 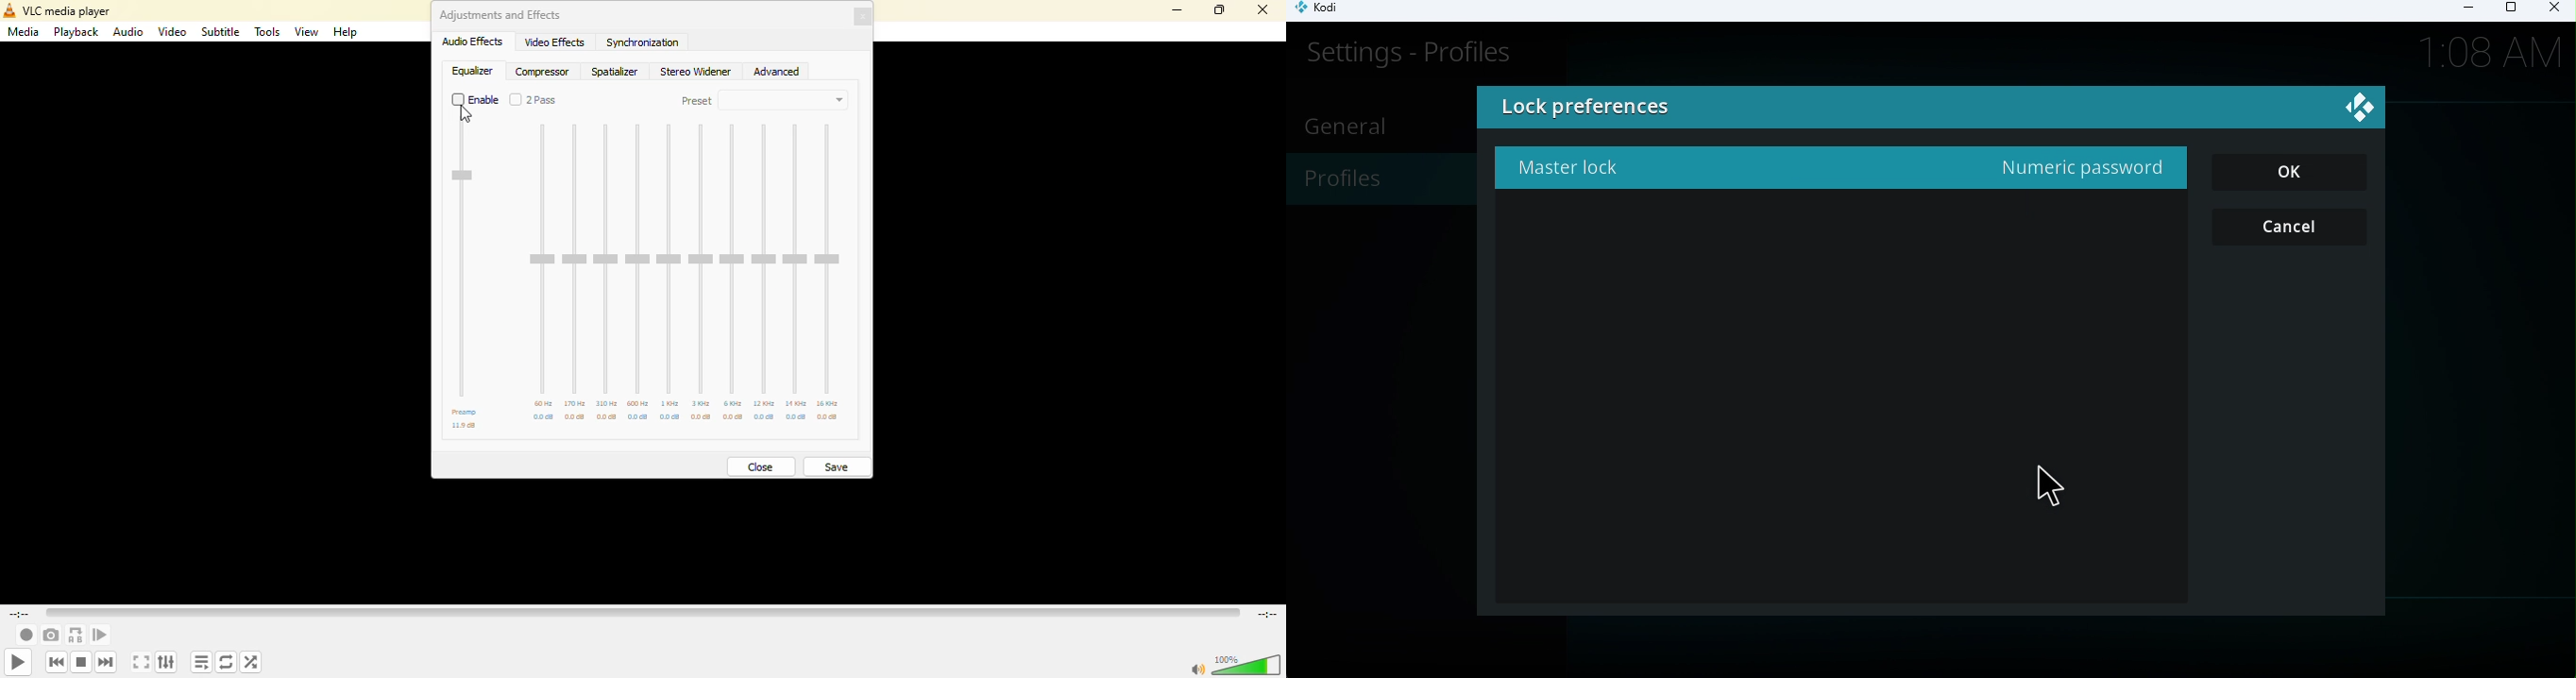 I want to click on subtitle, so click(x=221, y=32).